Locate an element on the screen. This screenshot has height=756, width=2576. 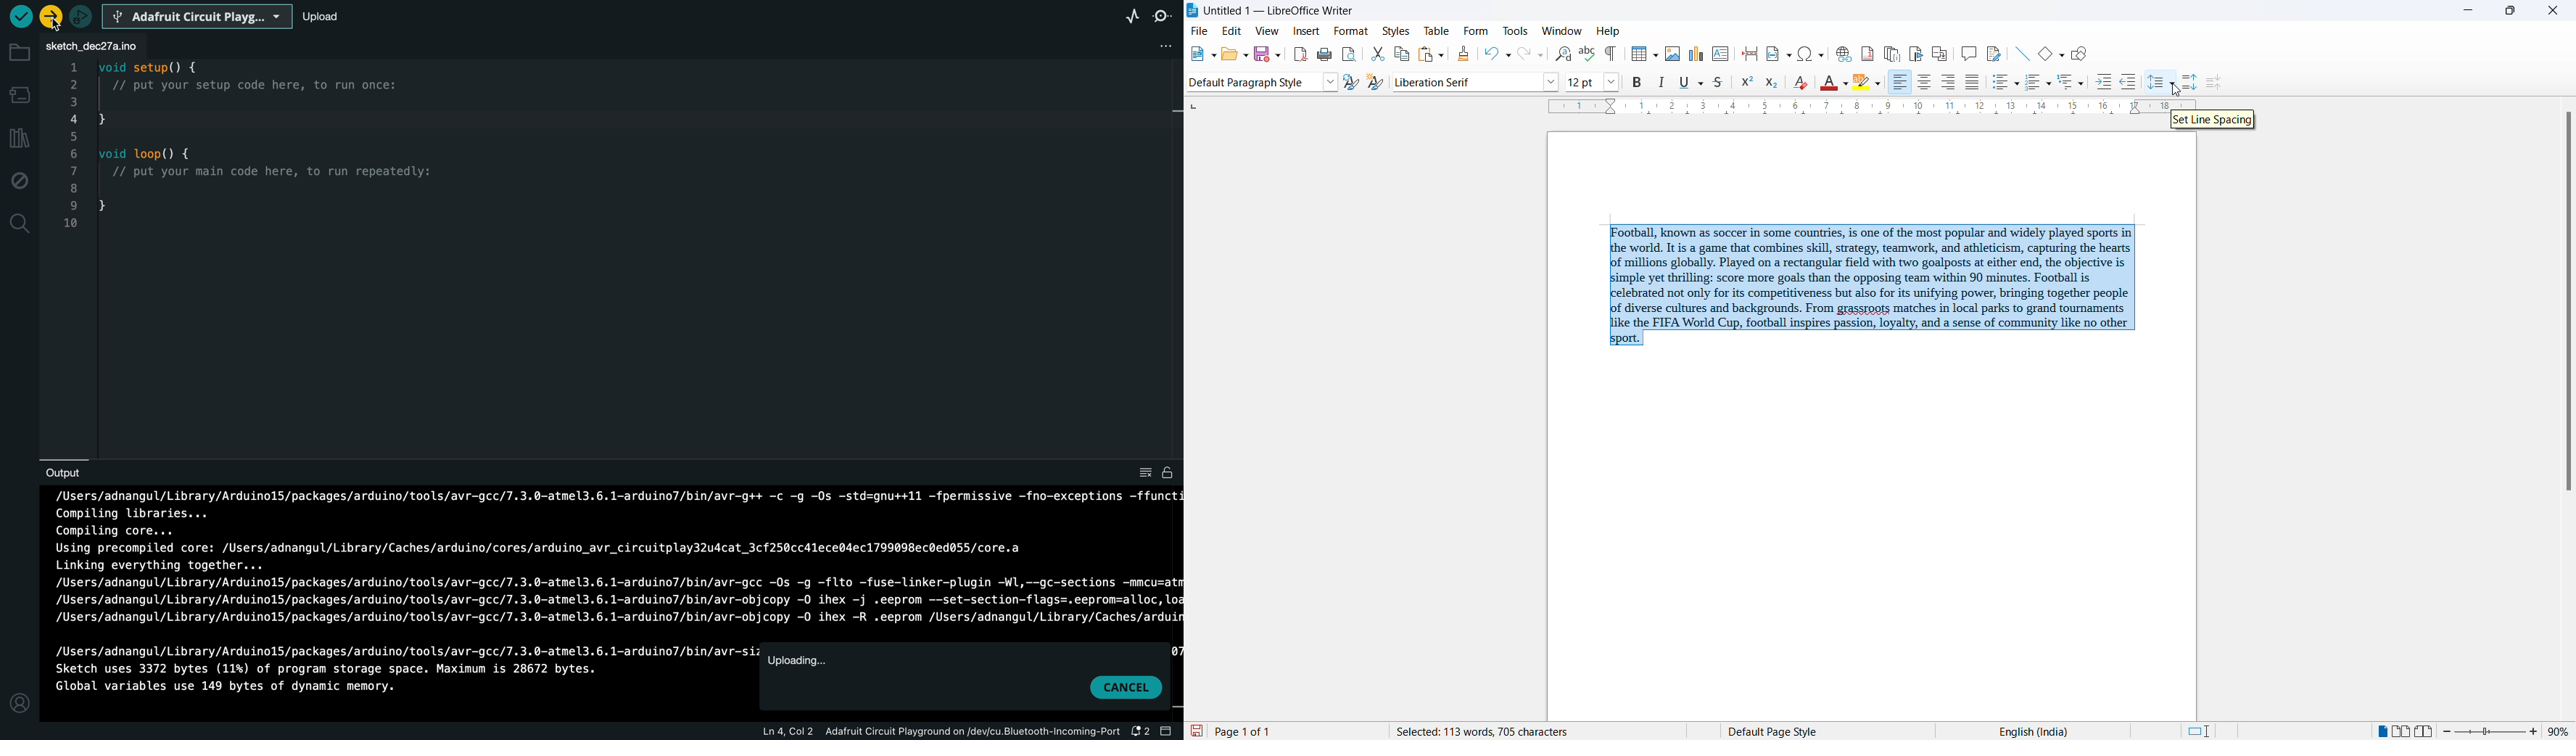
file is writable is located at coordinates (1170, 475).